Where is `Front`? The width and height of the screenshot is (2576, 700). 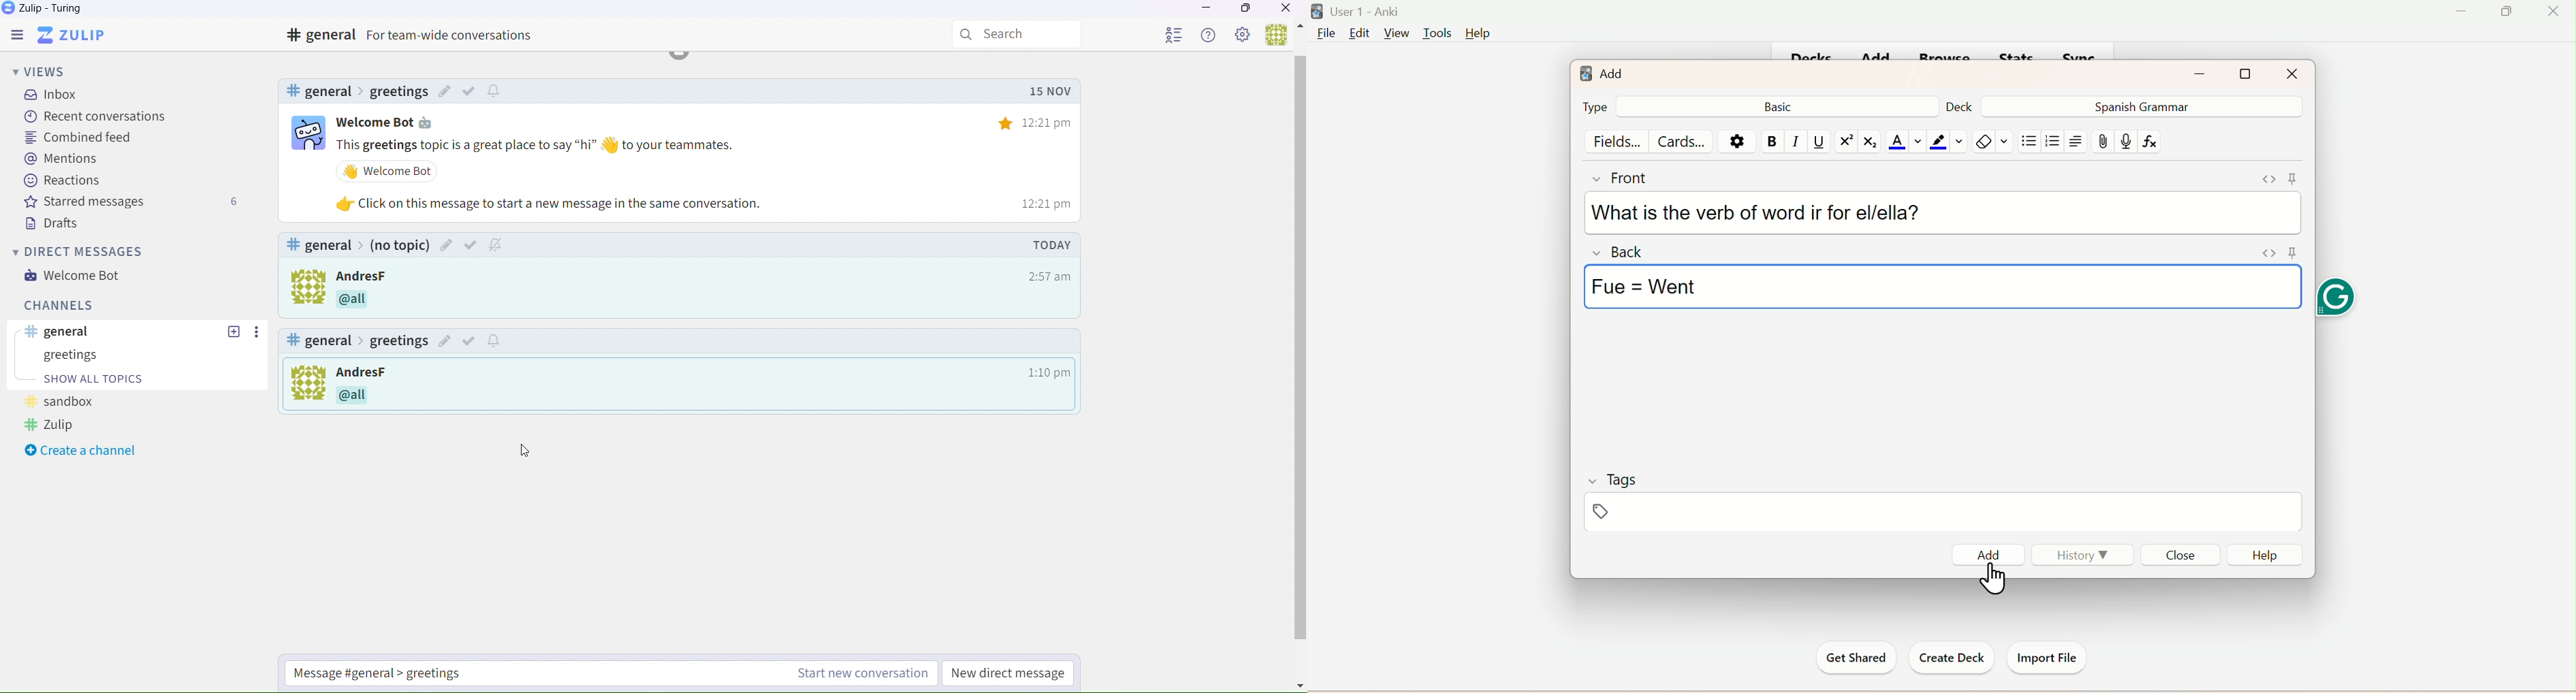
Front is located at coordinates (1623, 177).